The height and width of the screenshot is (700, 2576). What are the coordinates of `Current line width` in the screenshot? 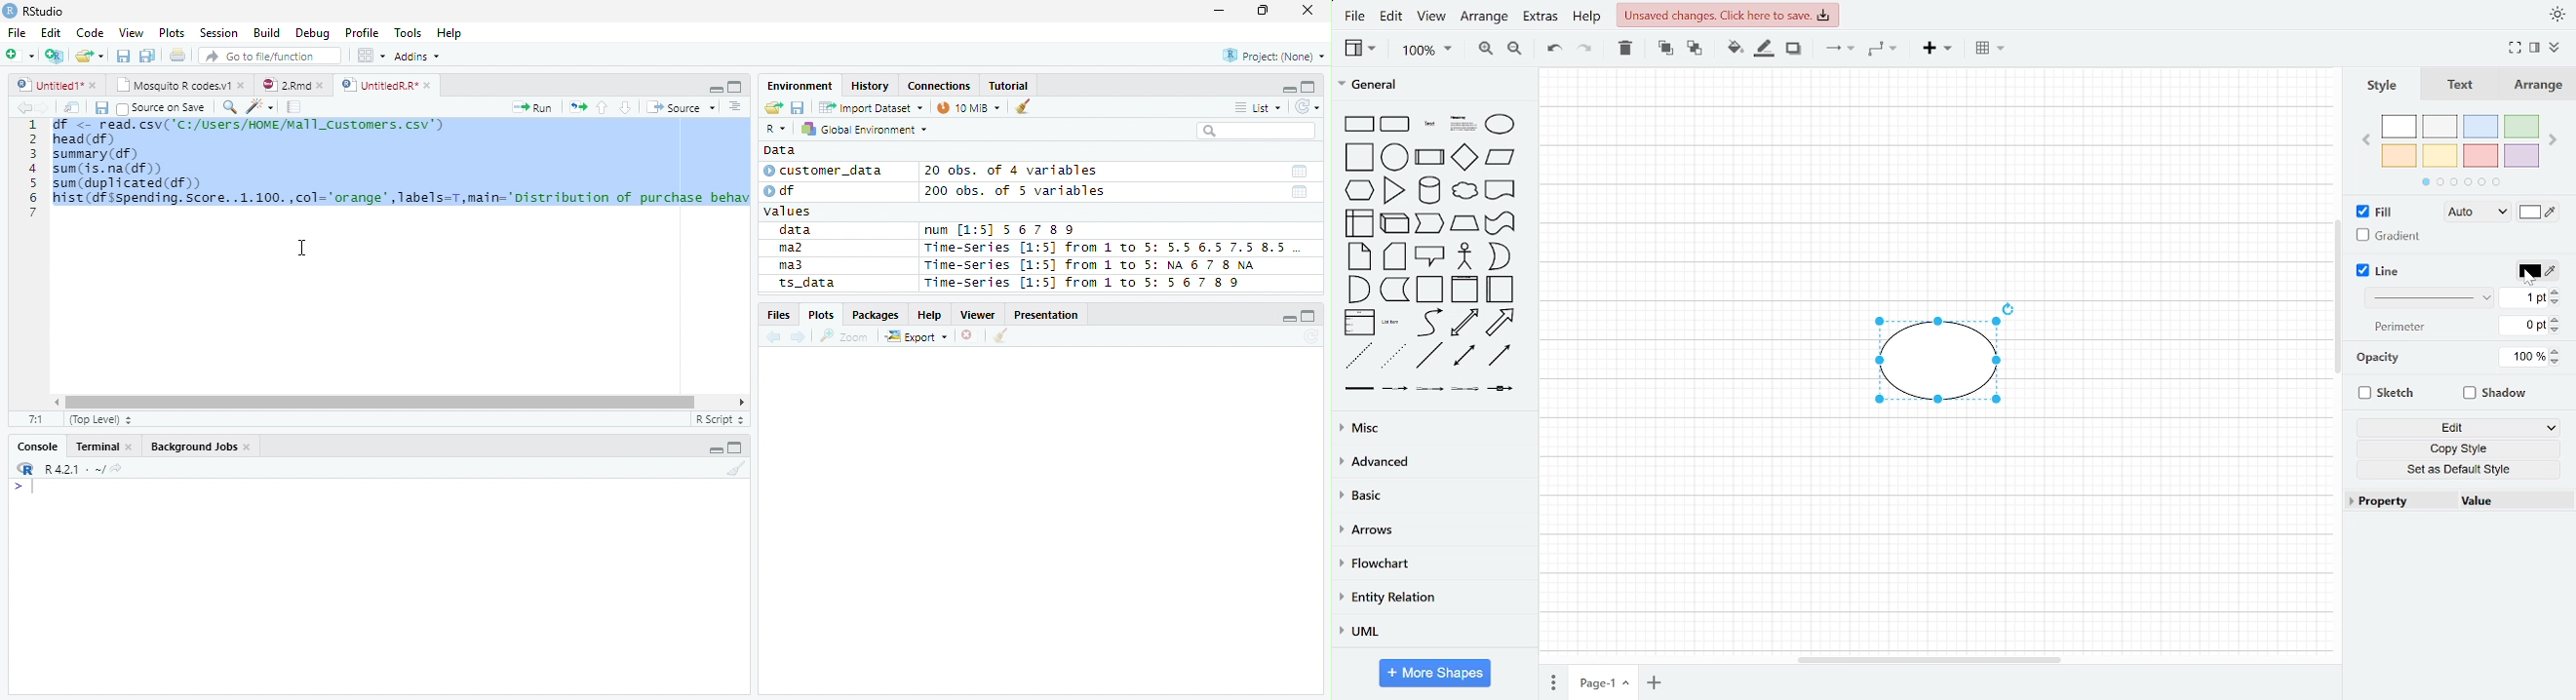 It's located at (2526, 298).